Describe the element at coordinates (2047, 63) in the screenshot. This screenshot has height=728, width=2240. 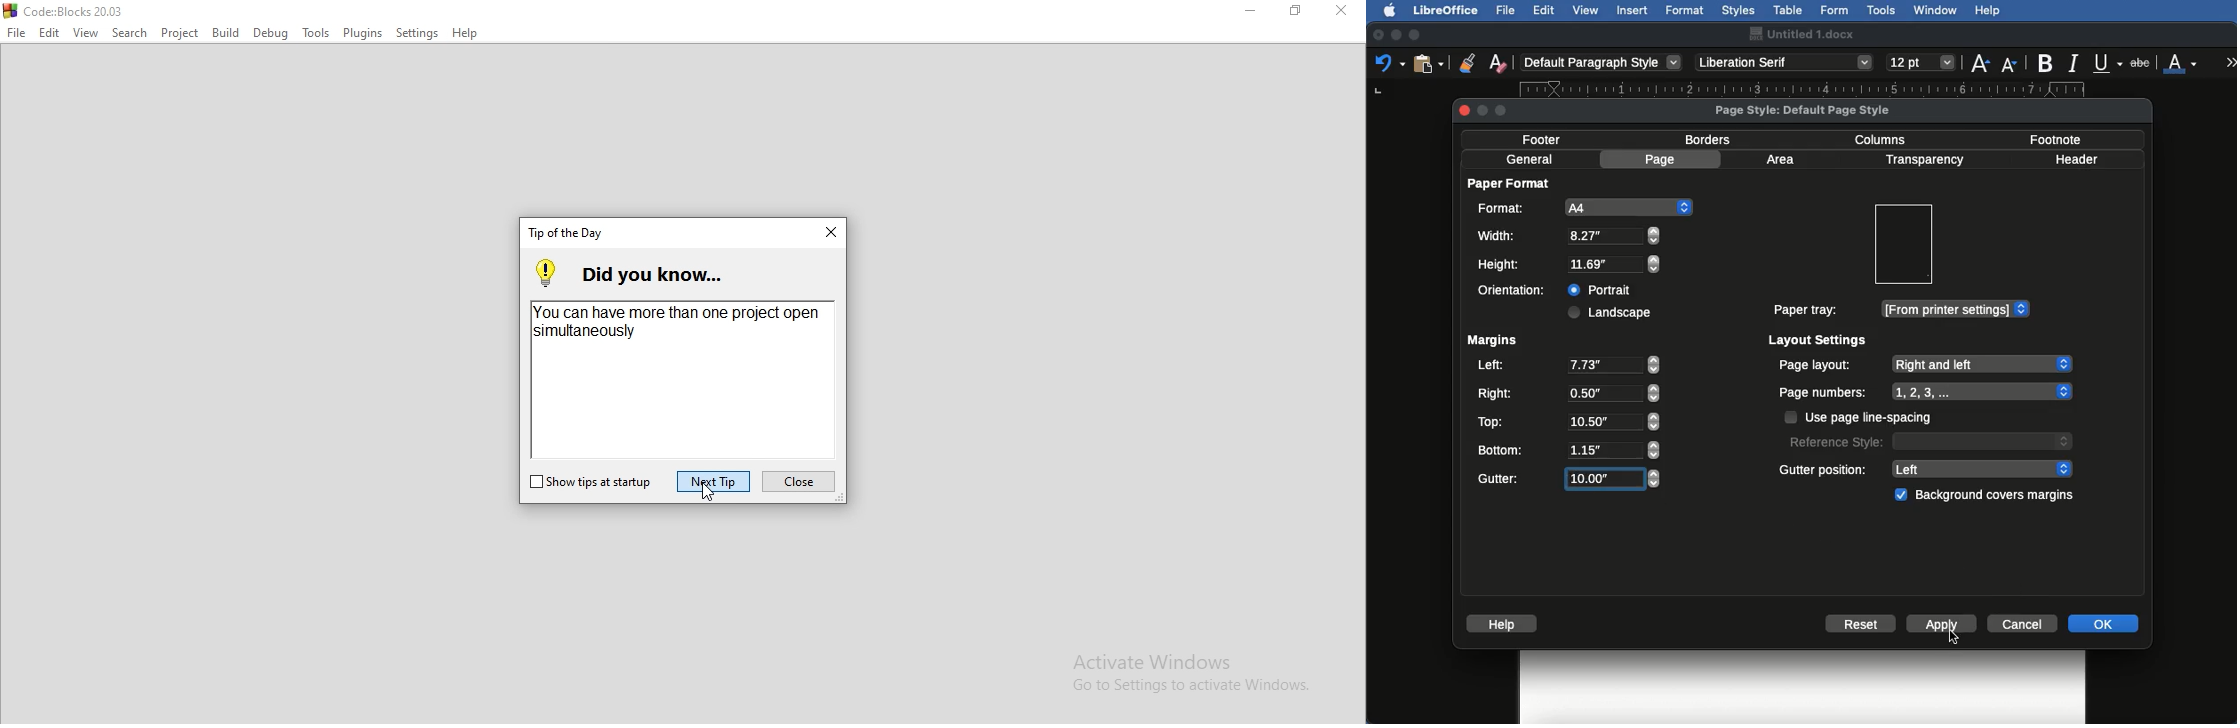
I see `Bold` at that location.